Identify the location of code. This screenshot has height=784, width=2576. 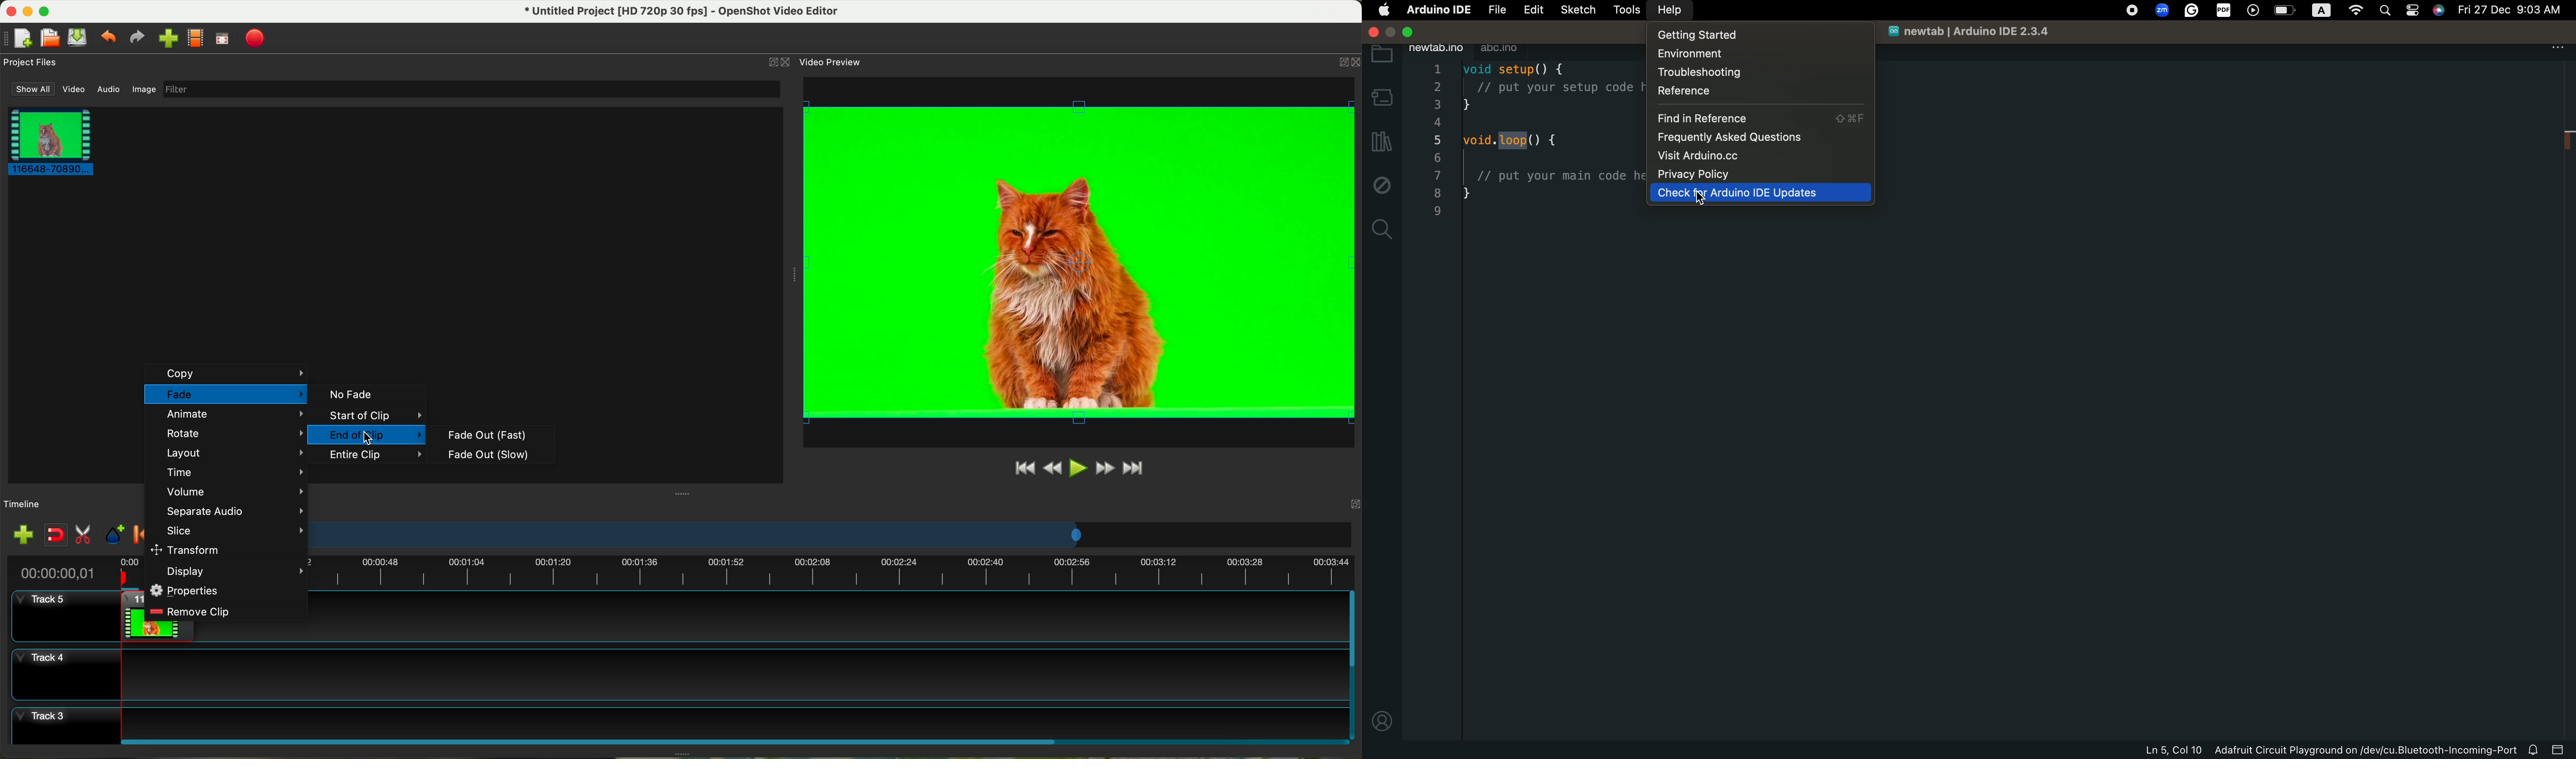
(1551, 135).